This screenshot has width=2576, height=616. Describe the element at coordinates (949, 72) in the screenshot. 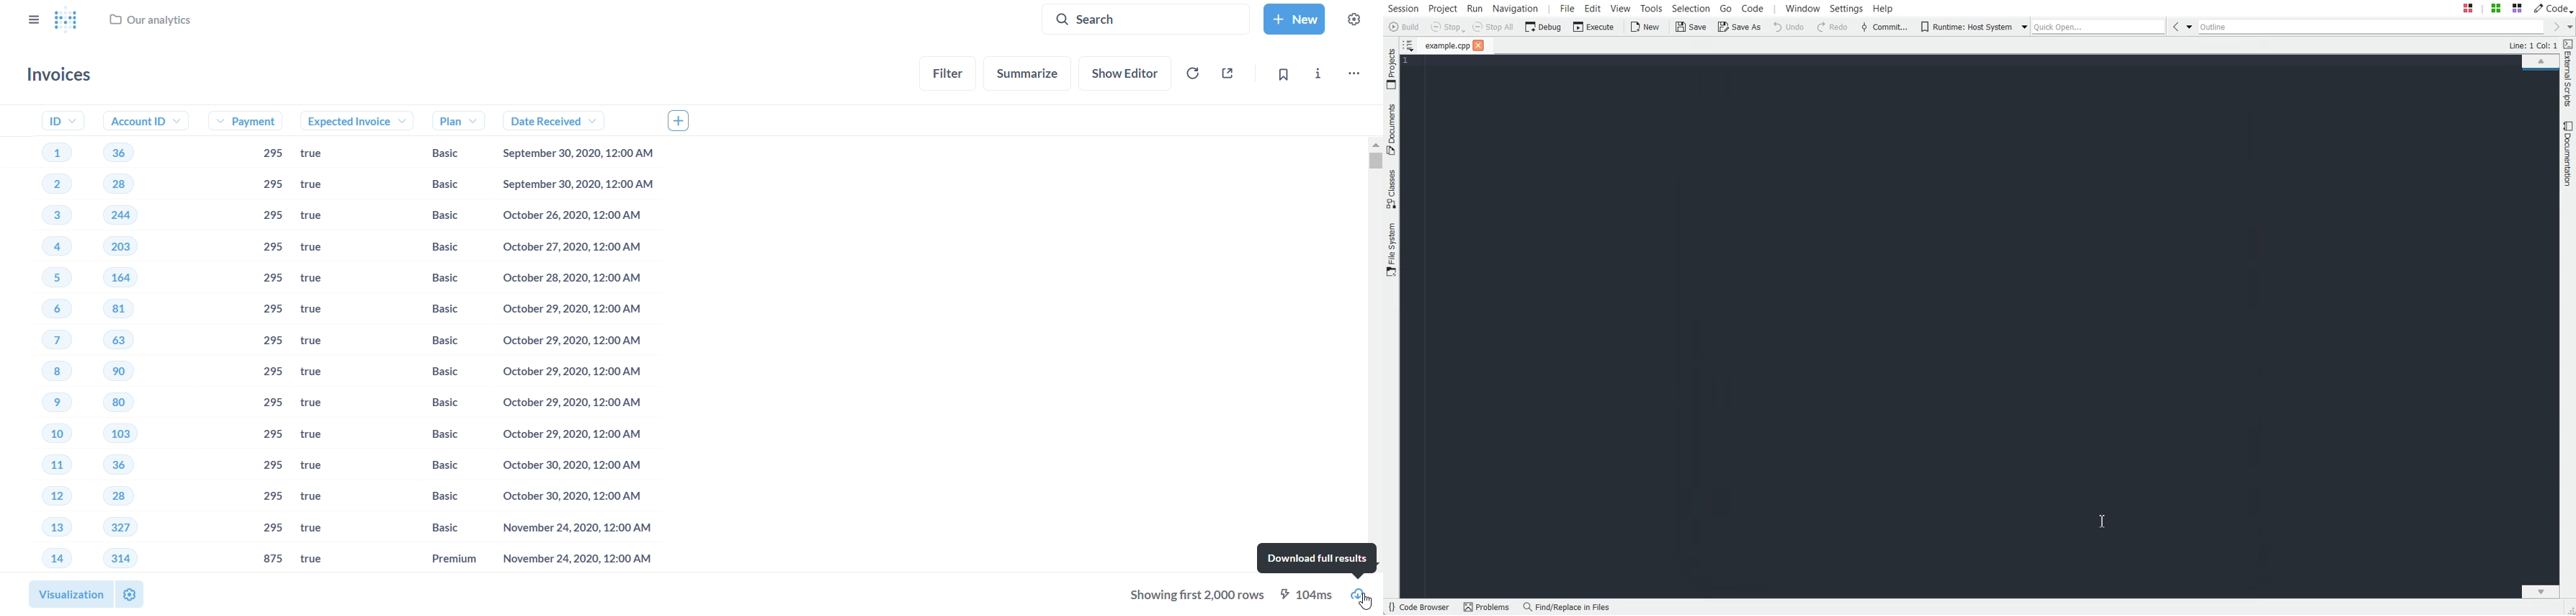

I see `filter` at that location.